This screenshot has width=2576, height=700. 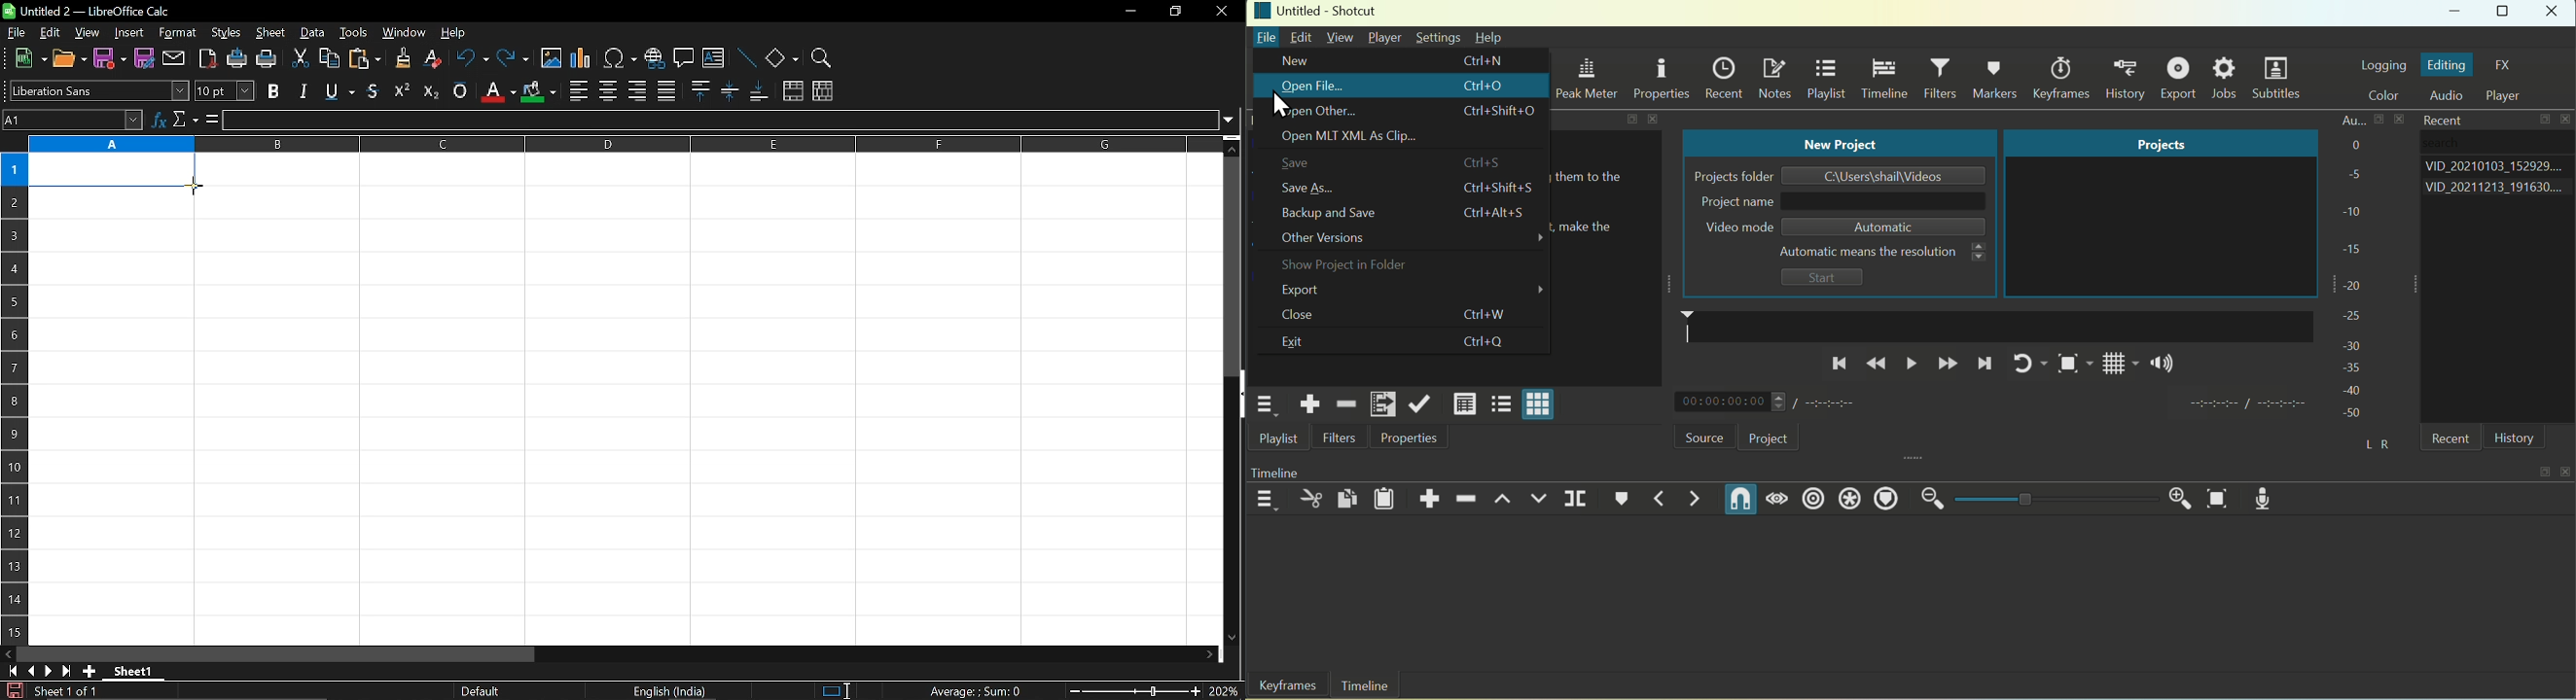 I want to click on Timeline, so click(x=1296, y=470).